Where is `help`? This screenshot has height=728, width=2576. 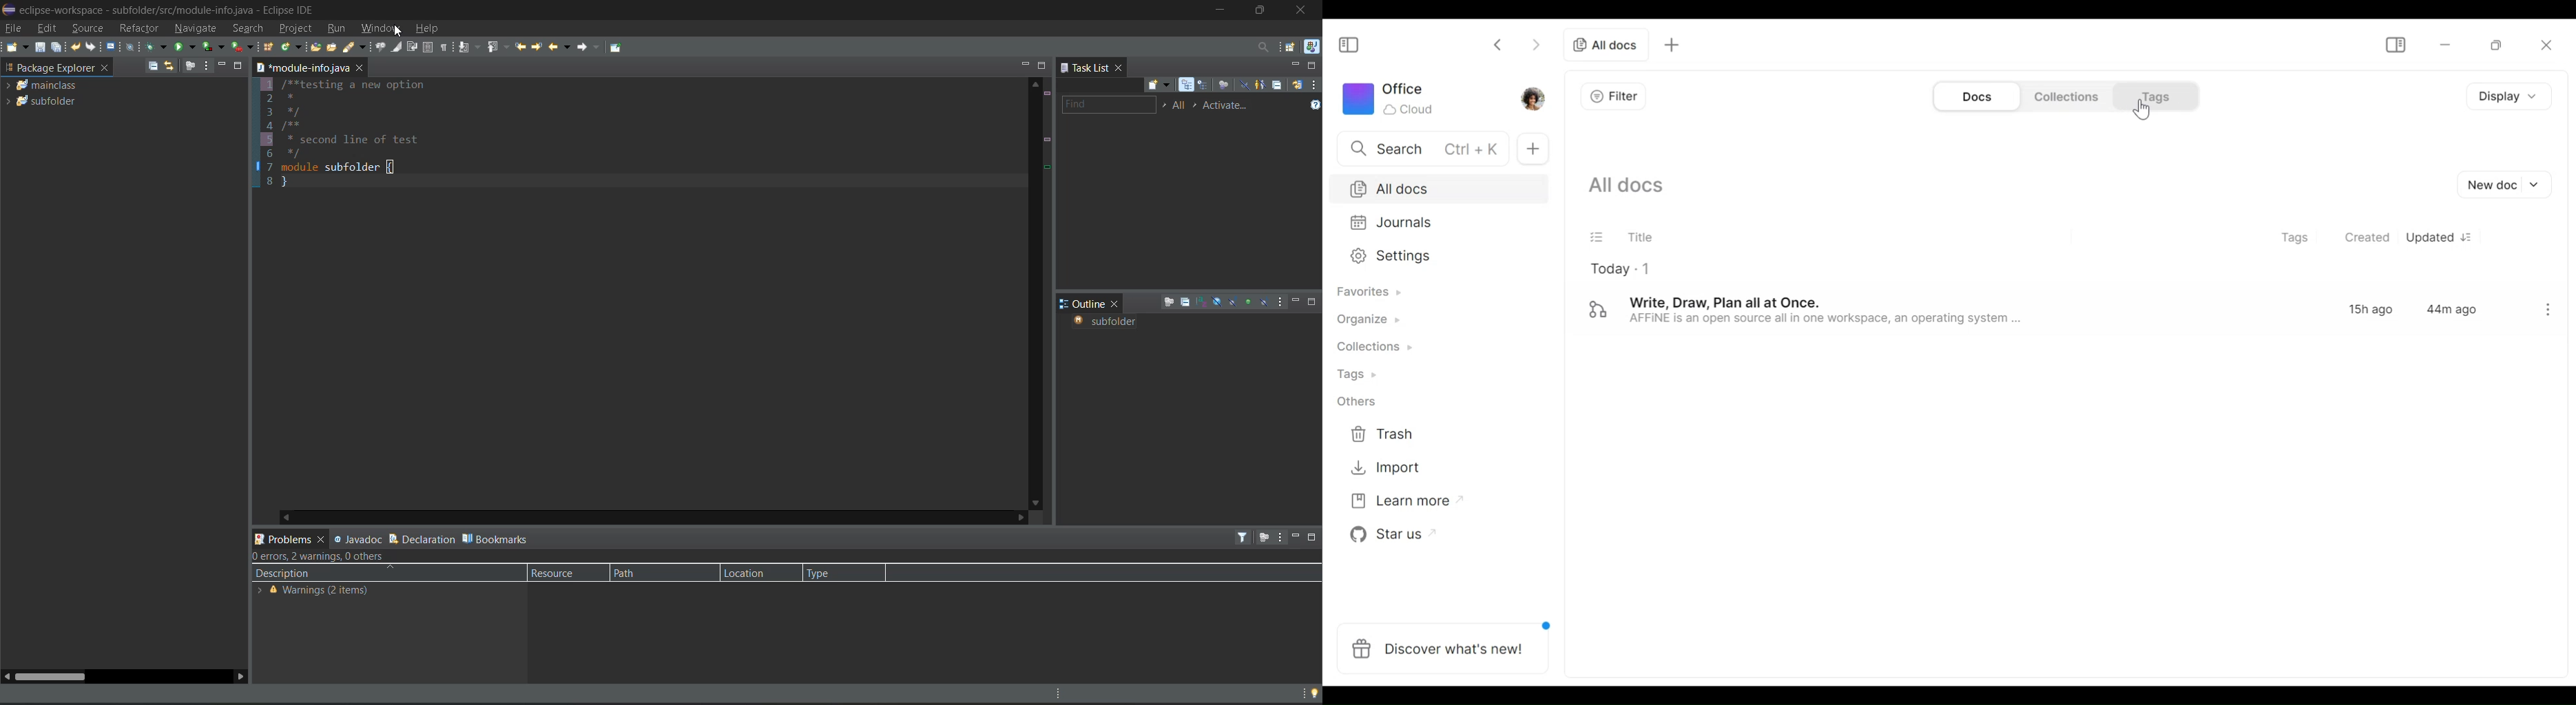 help is located at coordinates (426, 29).